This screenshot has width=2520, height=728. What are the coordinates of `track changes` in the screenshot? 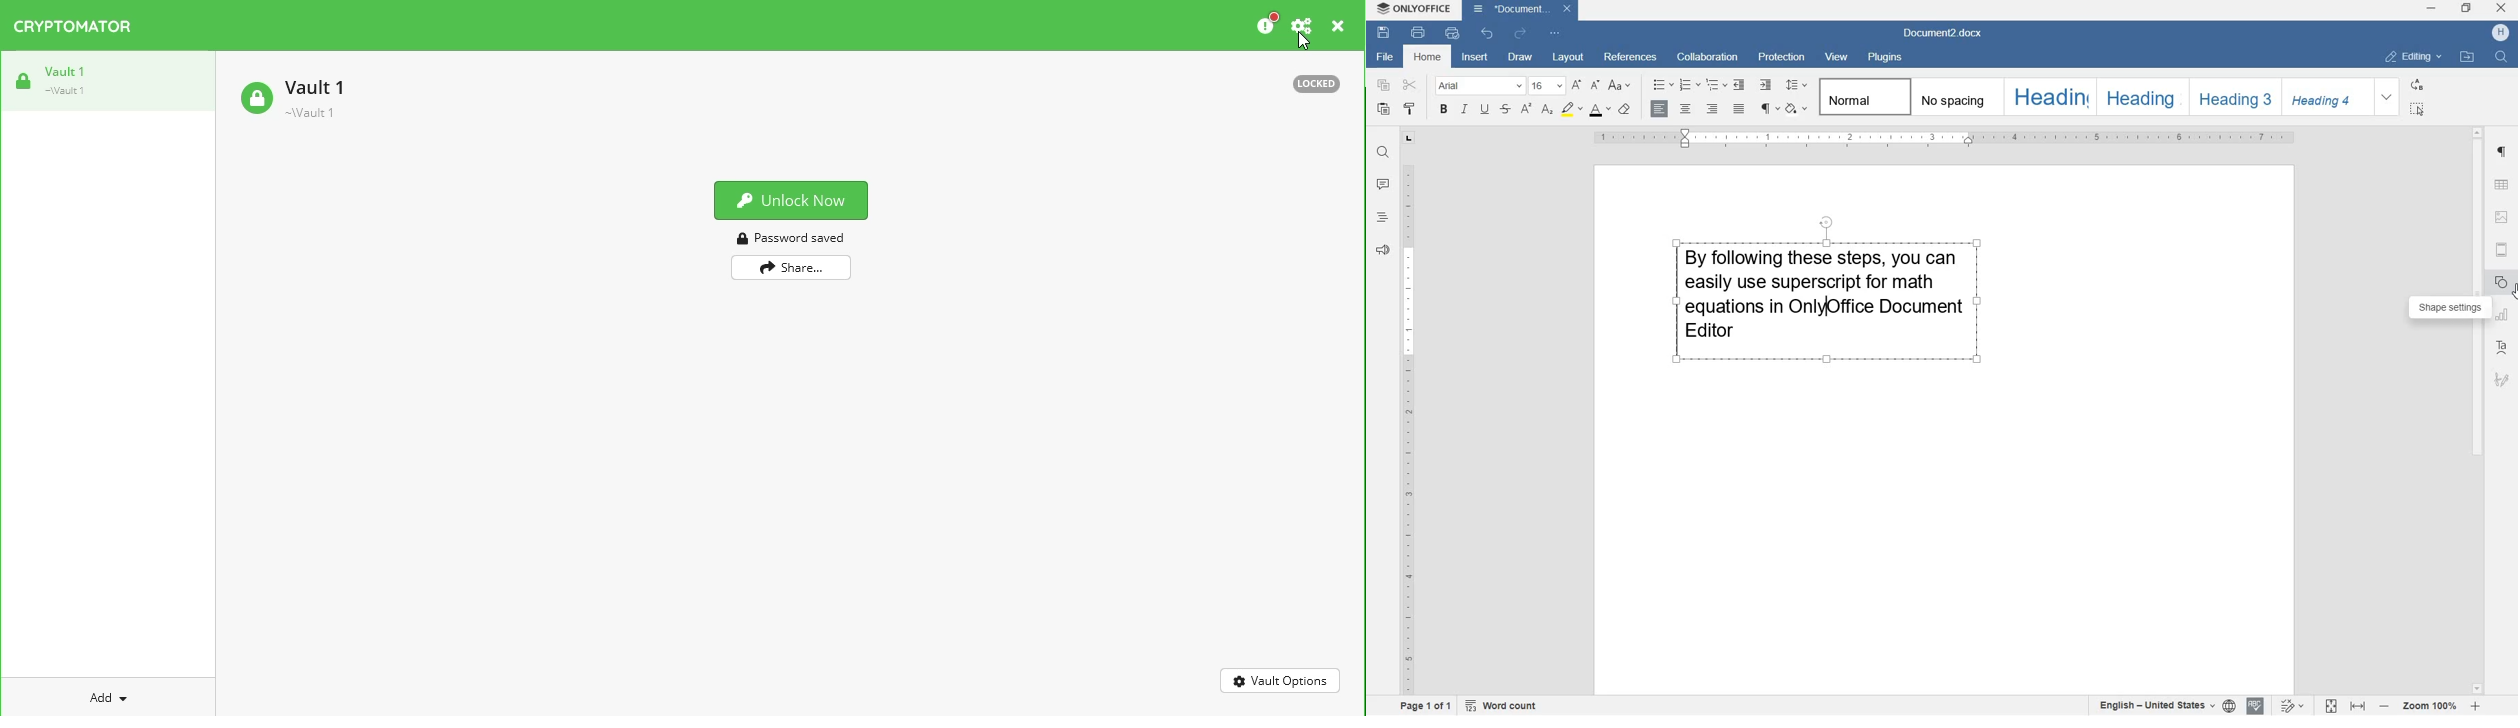 It's located at (2293, 705).